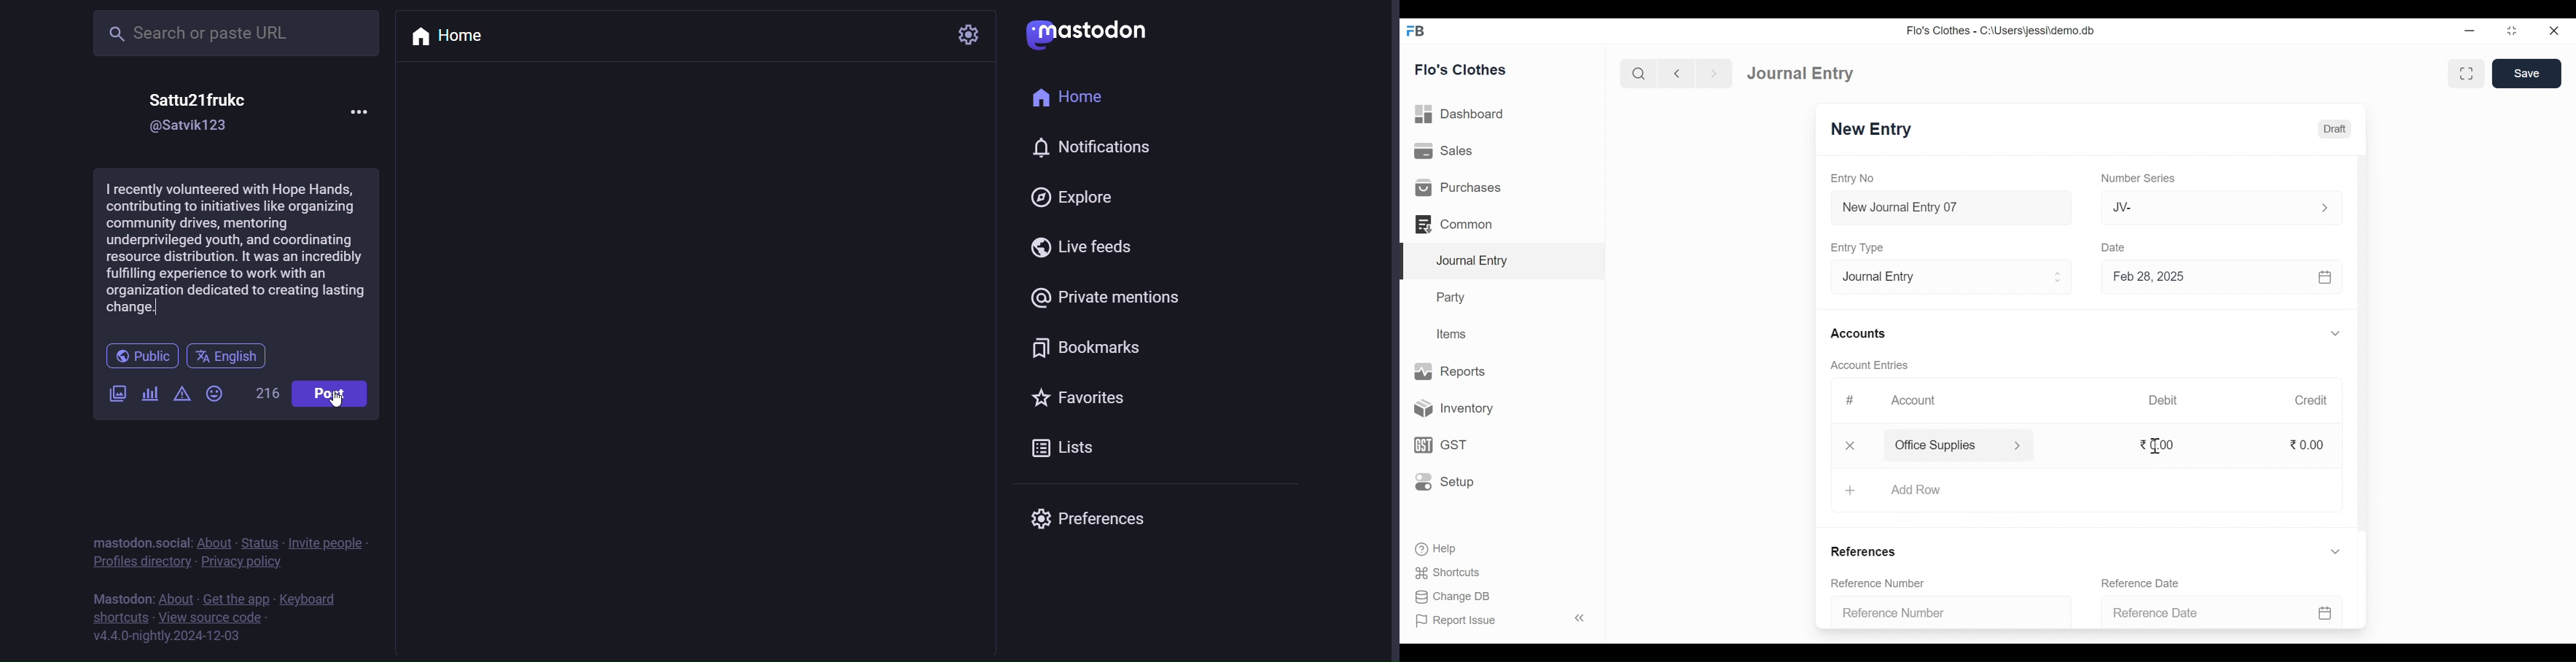 This screenshot has height=672, width=2576. I want to click on private mention, so click(1101, 296).